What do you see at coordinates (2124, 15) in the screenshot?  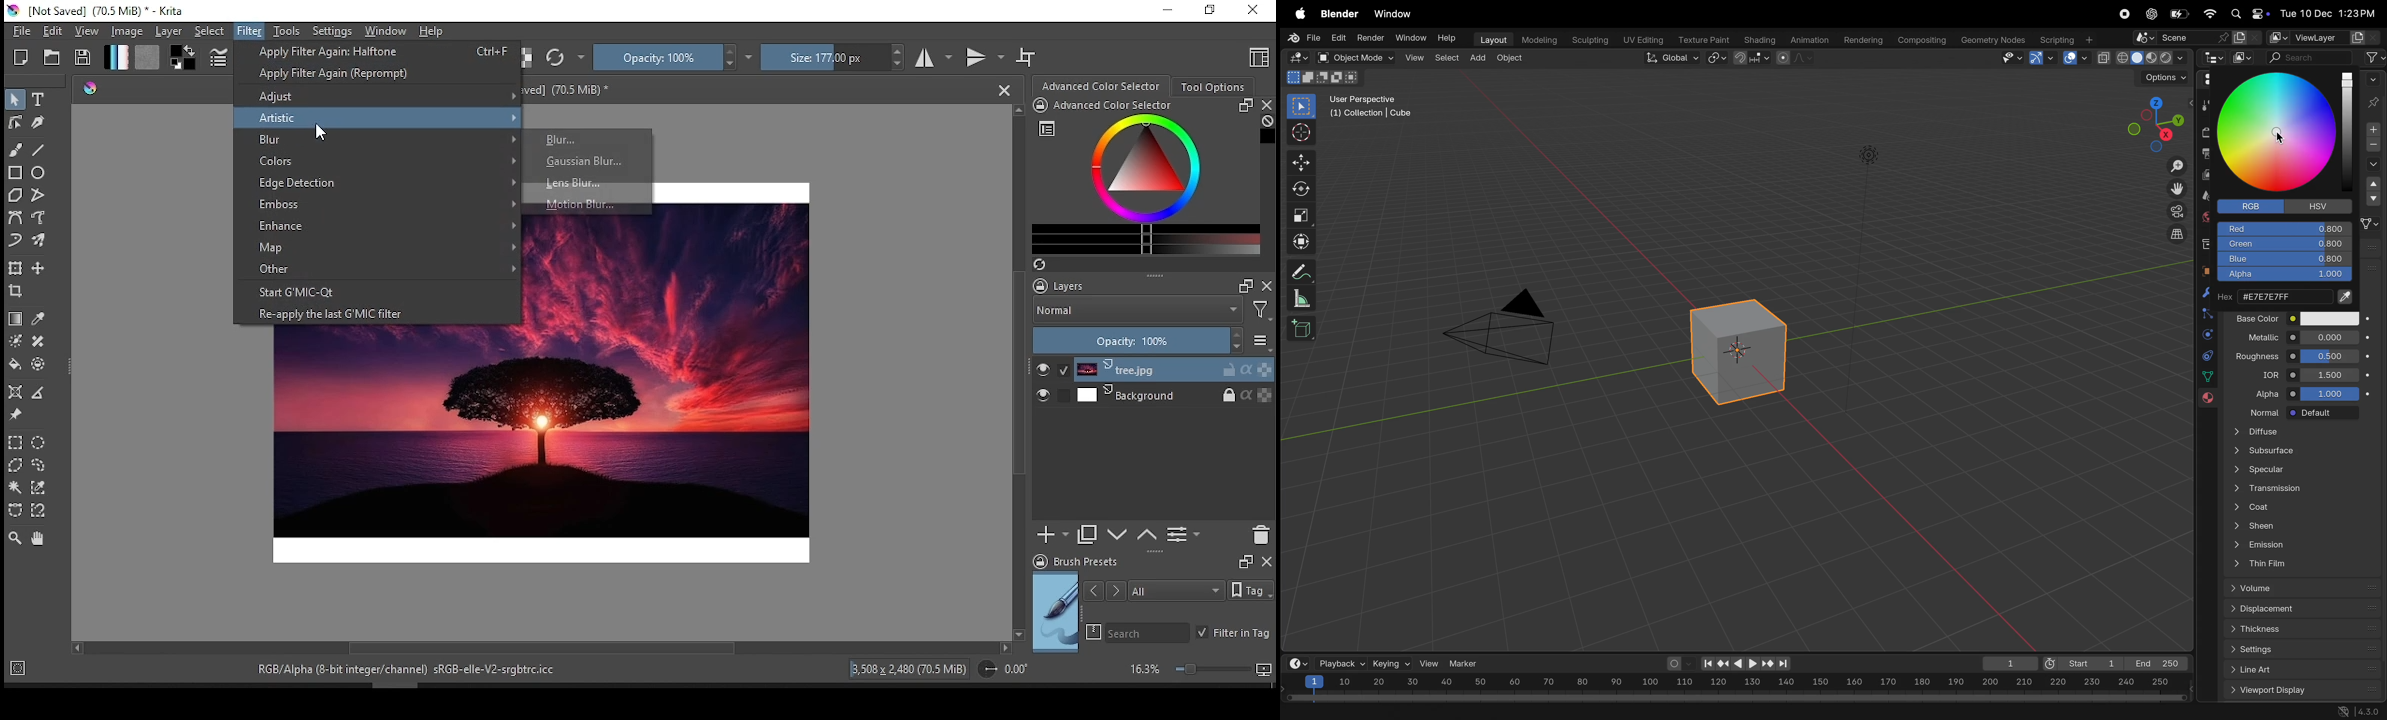 I see `record` at bounding box center [2124, 15].